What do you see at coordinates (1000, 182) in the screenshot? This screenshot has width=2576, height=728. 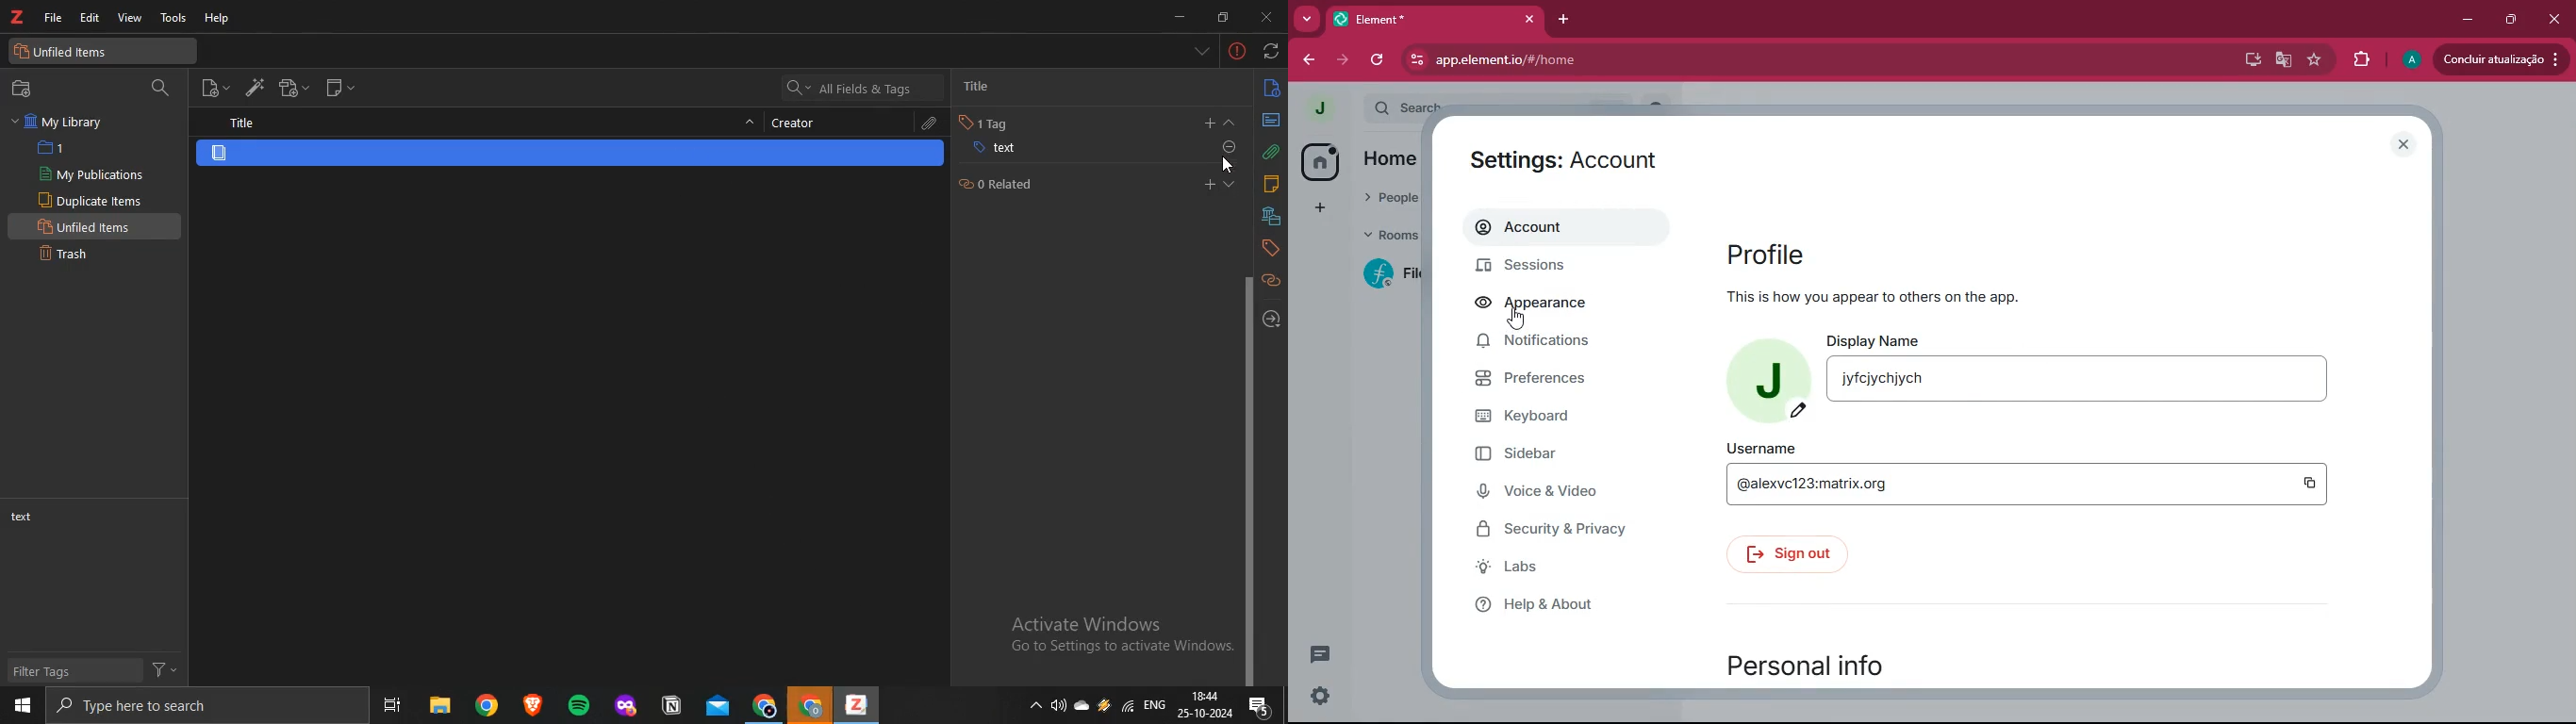 I see `related` at bounding box center [1000, 182].